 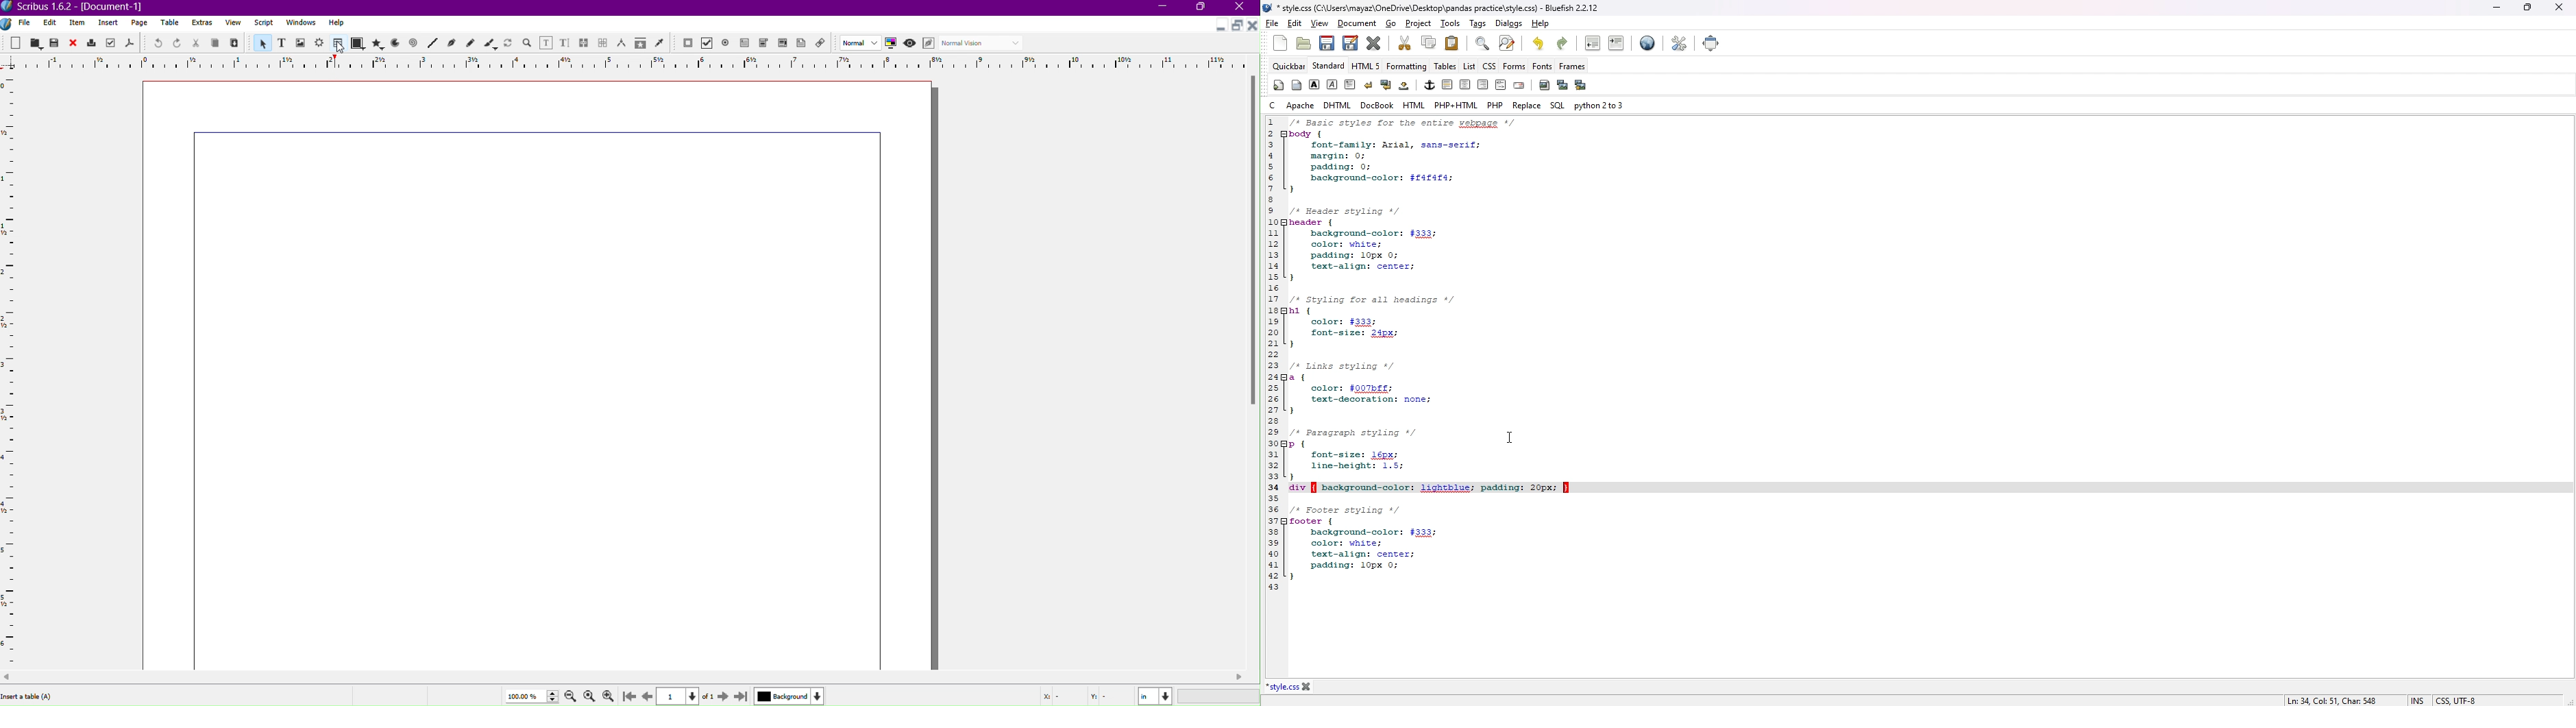 I want to click on View, so click(x=233, y=25).